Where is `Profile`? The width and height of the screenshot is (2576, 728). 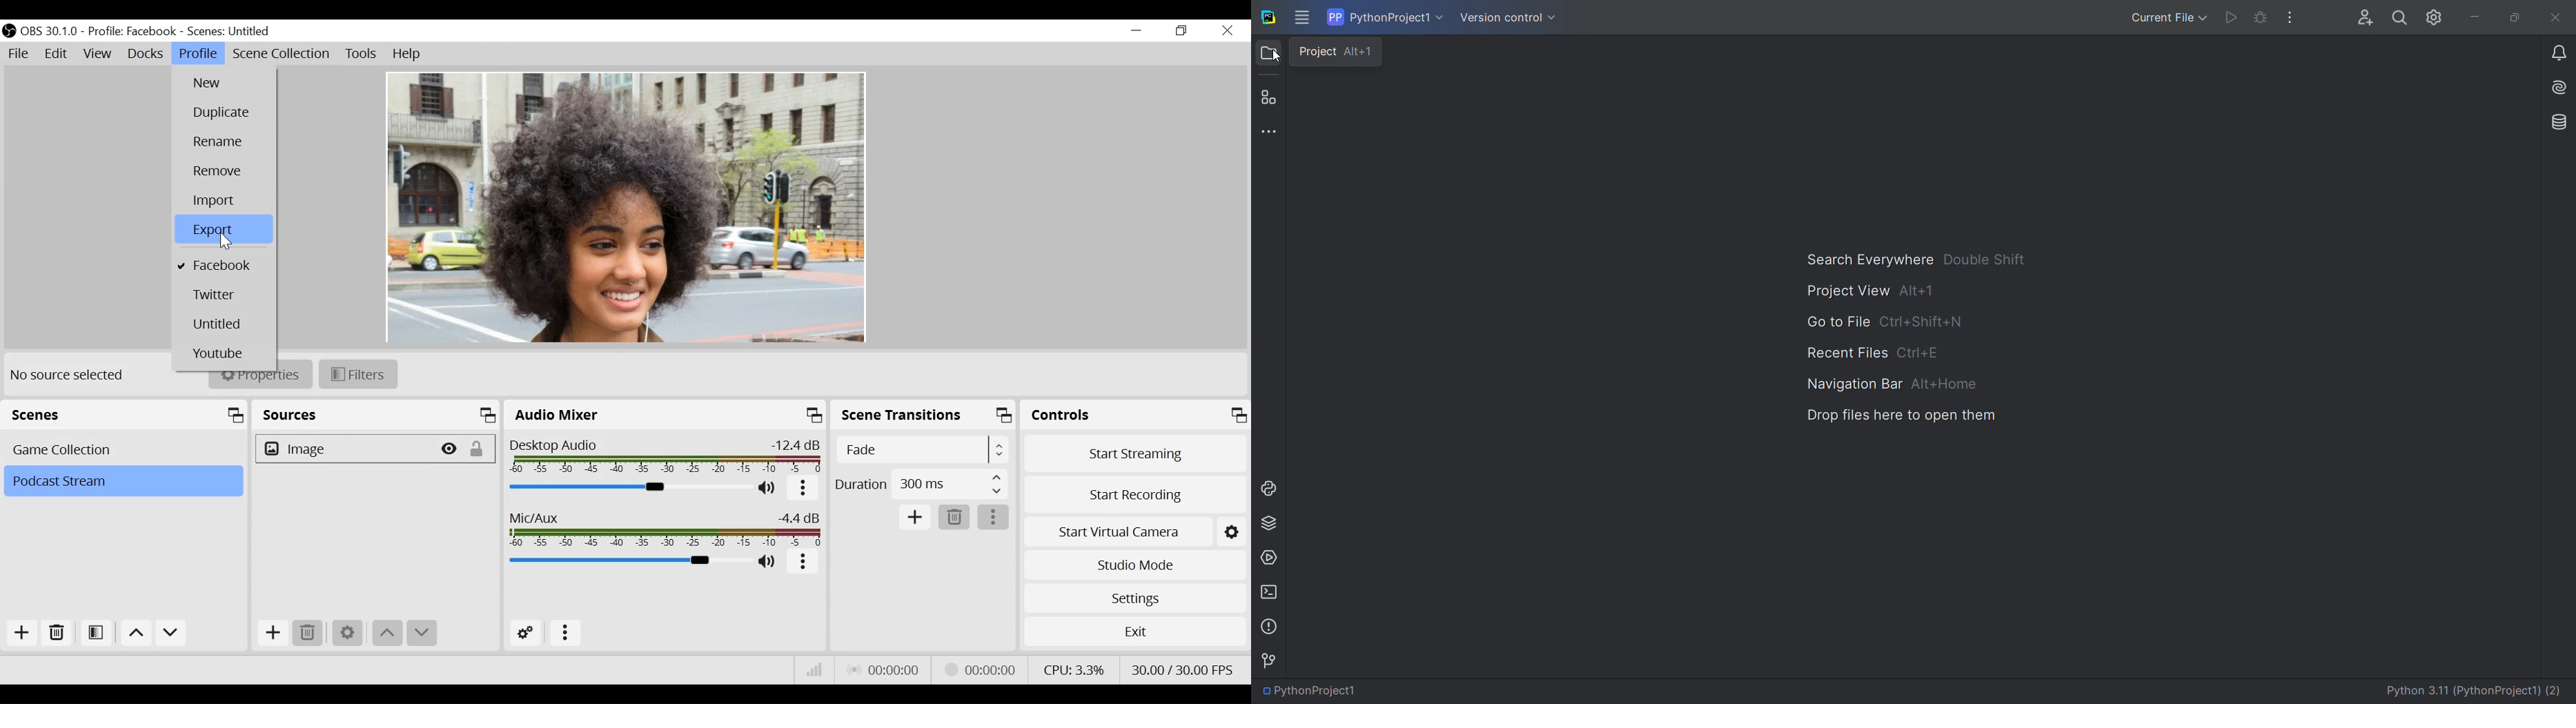 Profile is located at coordinates (134, 31).